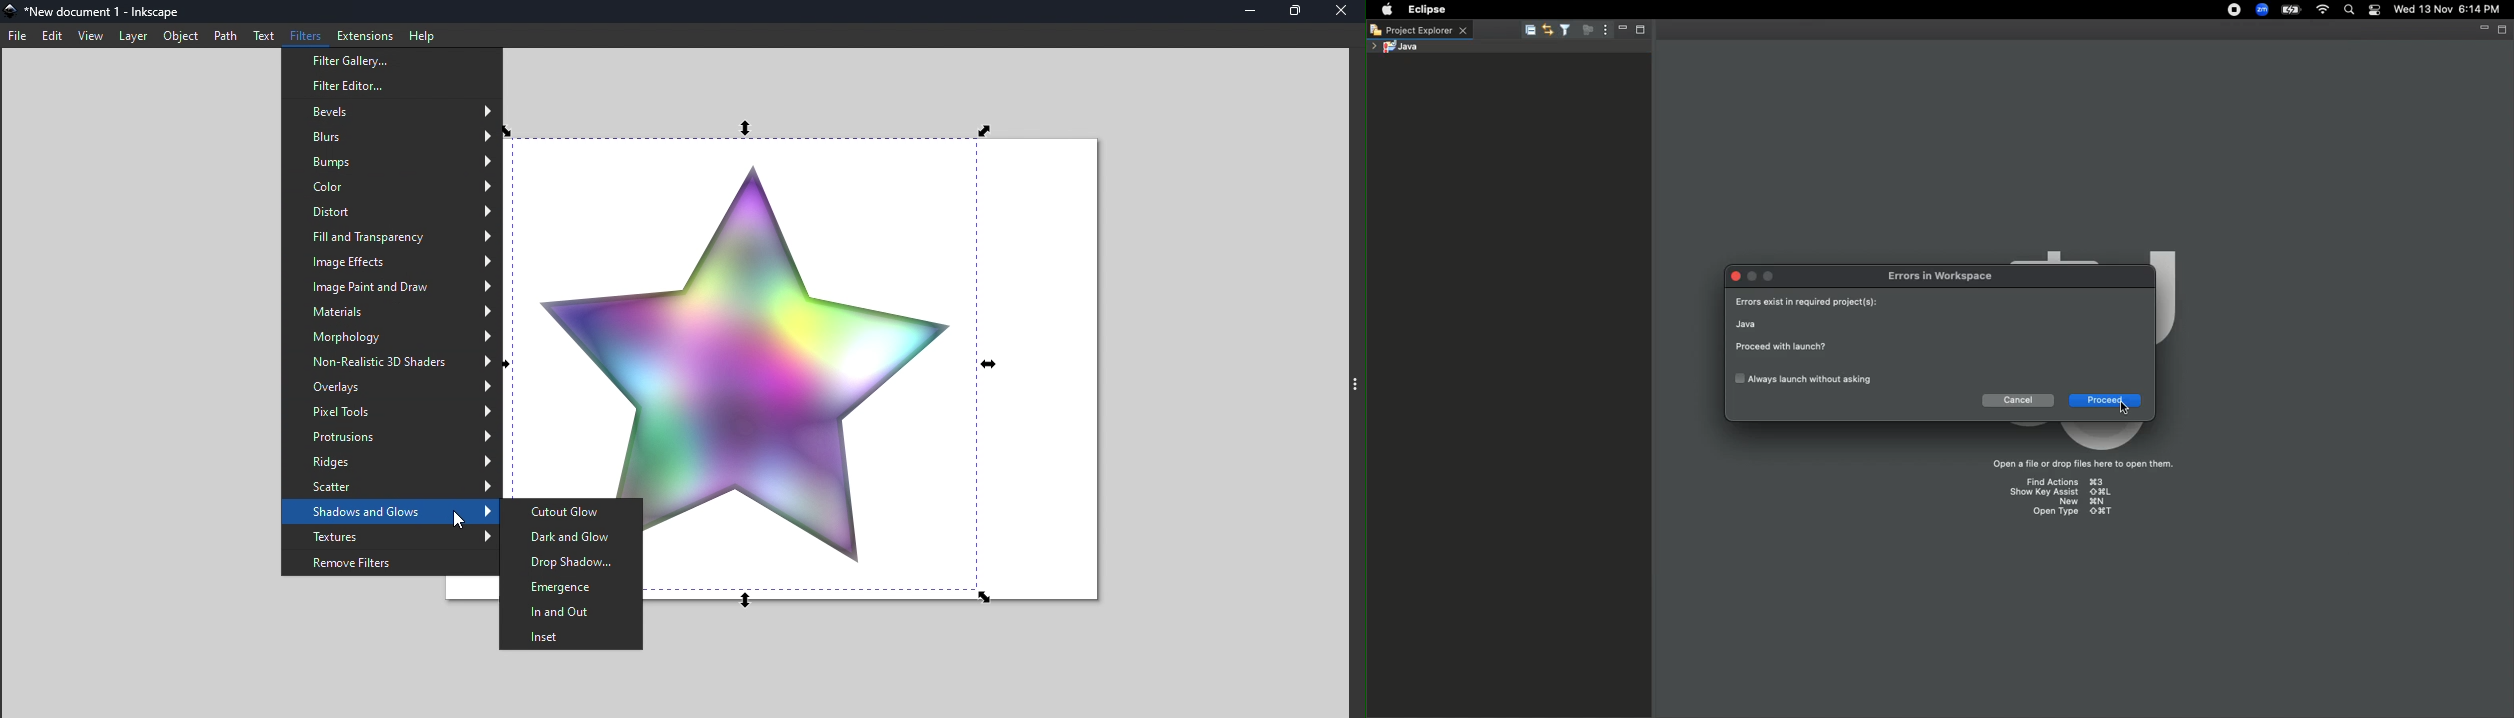  What do you see at coordinates (180, 36) in the screenshot?
I see `Object` at bounding box center [180, 36].